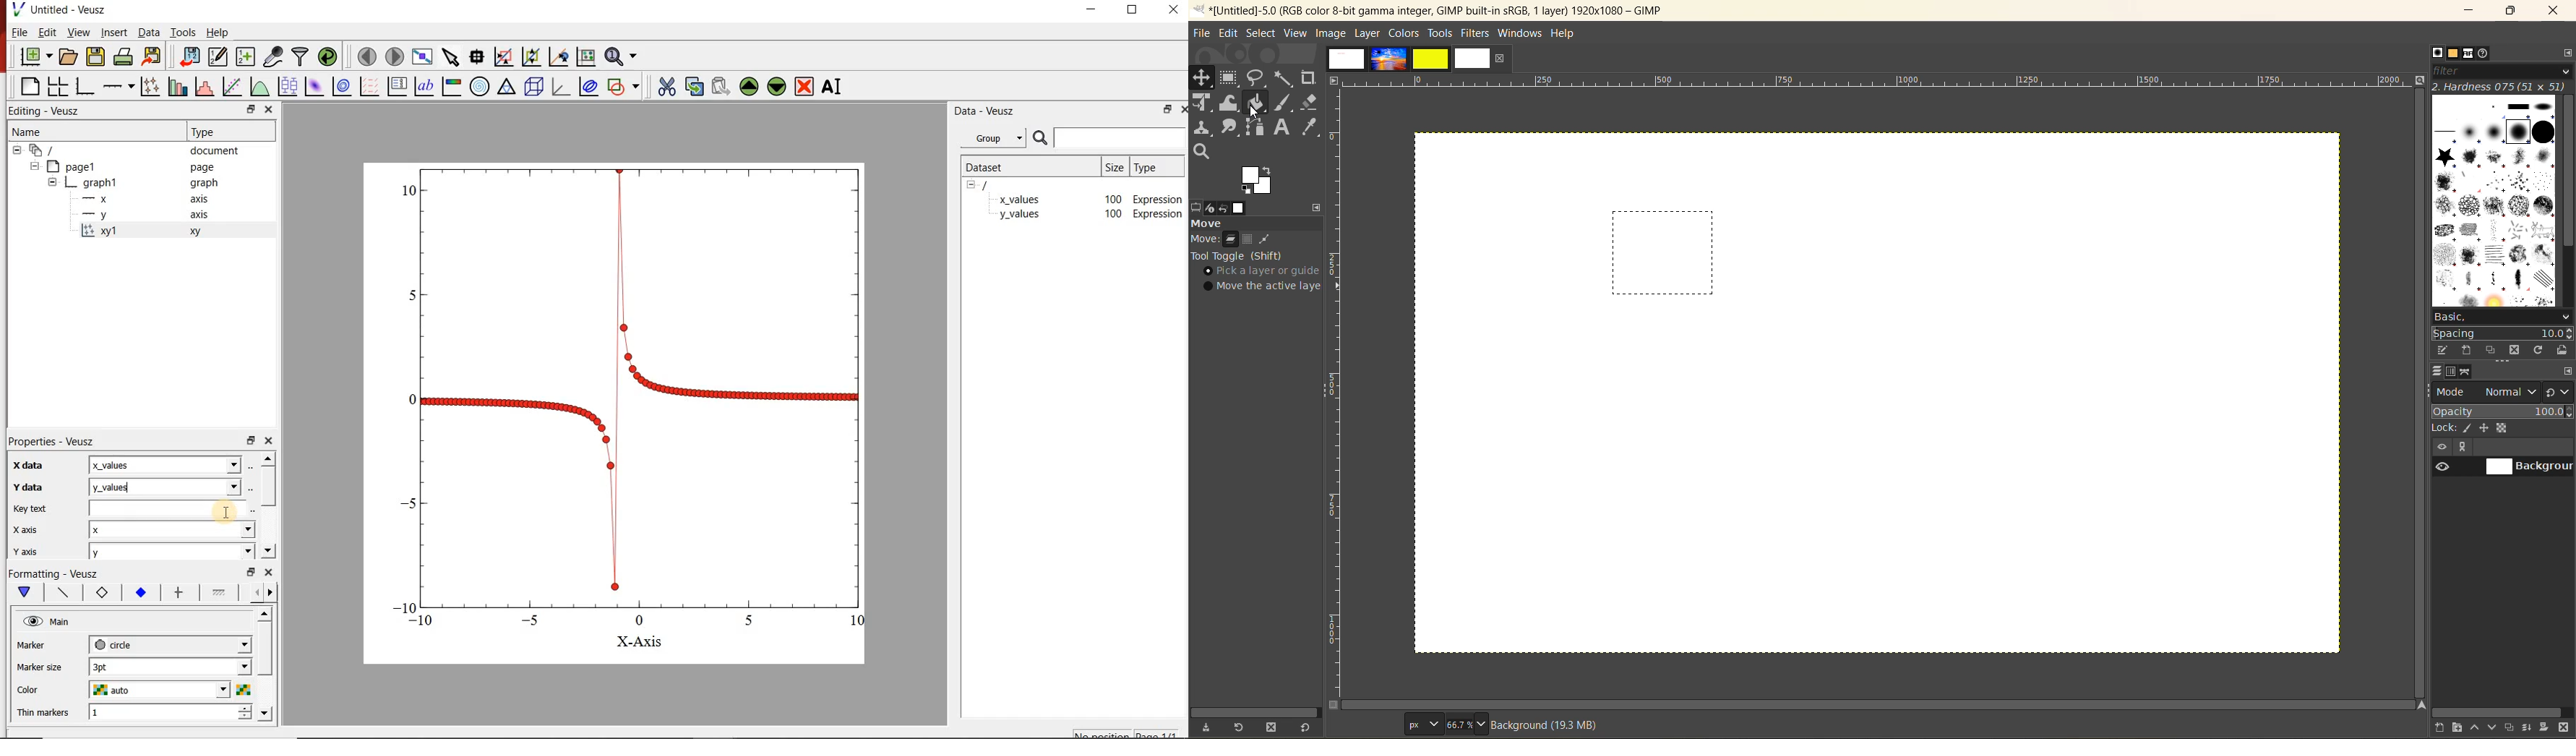 Image resolution: width=2576 pixels, height=756 pixels. I want to click on basic, so click(2504, 317).